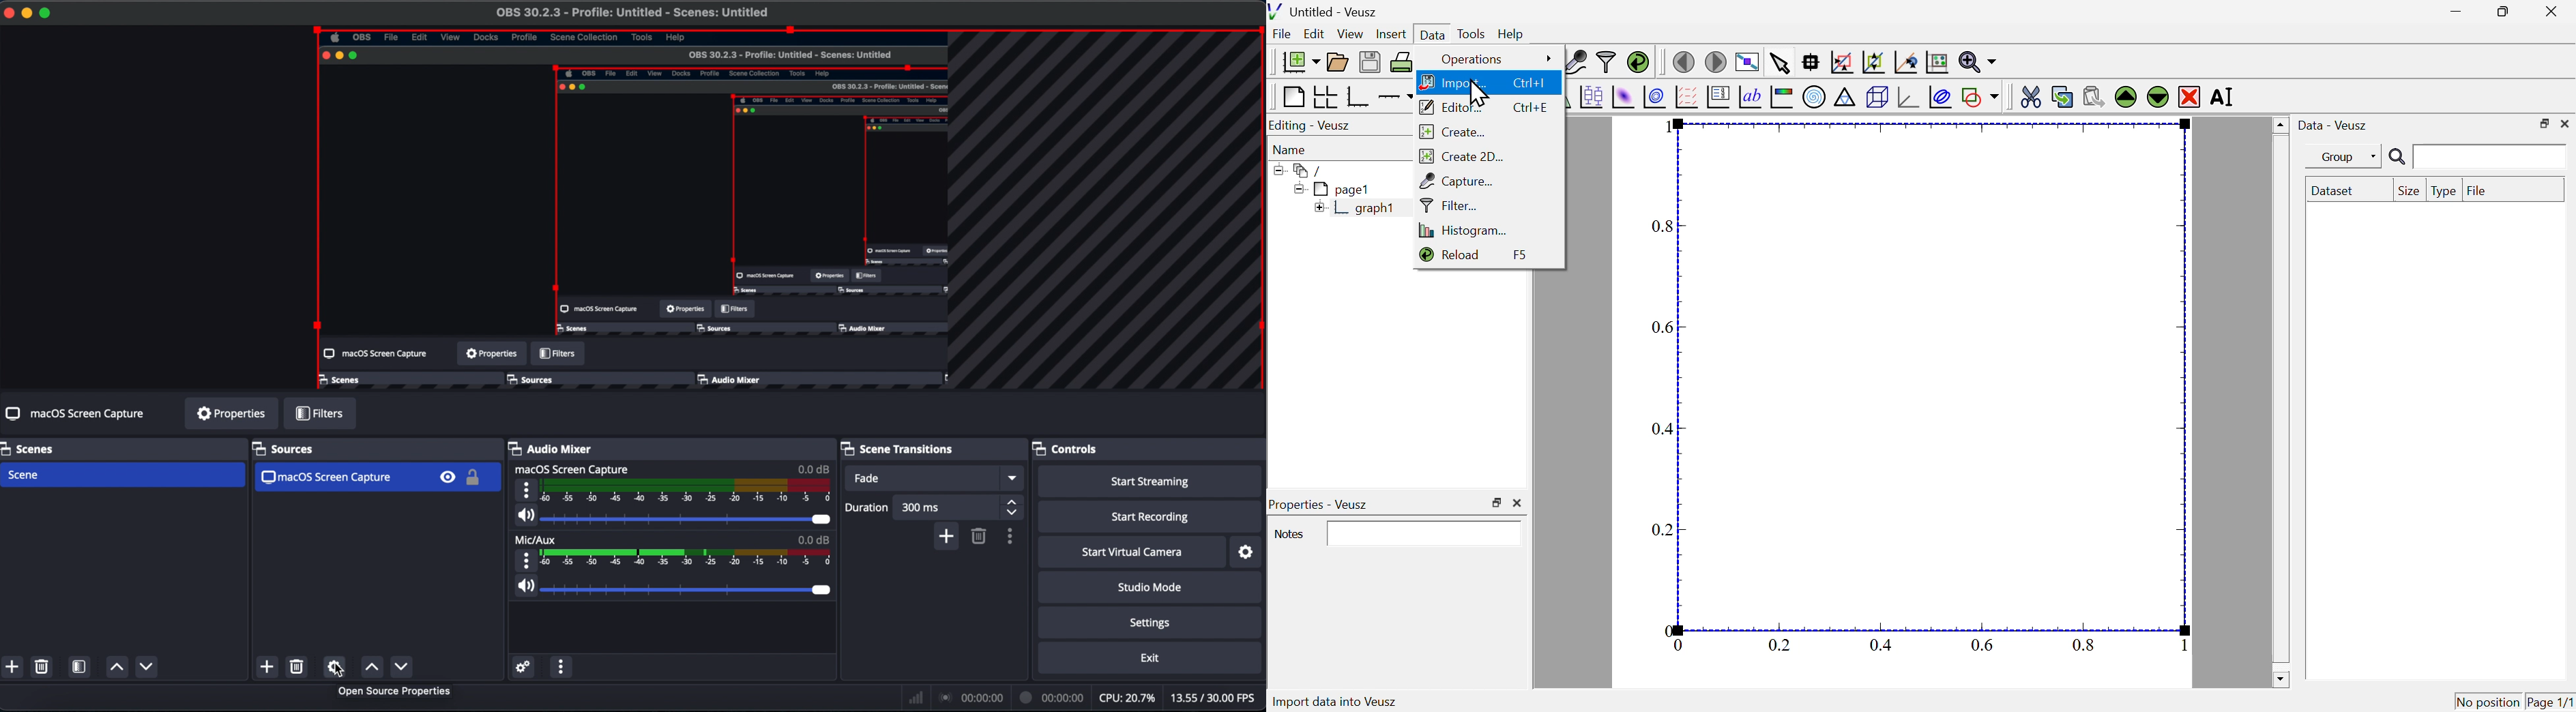  Describe the element at coordinates (2500, 12) in the screenshot. I see `maximize` at that location.